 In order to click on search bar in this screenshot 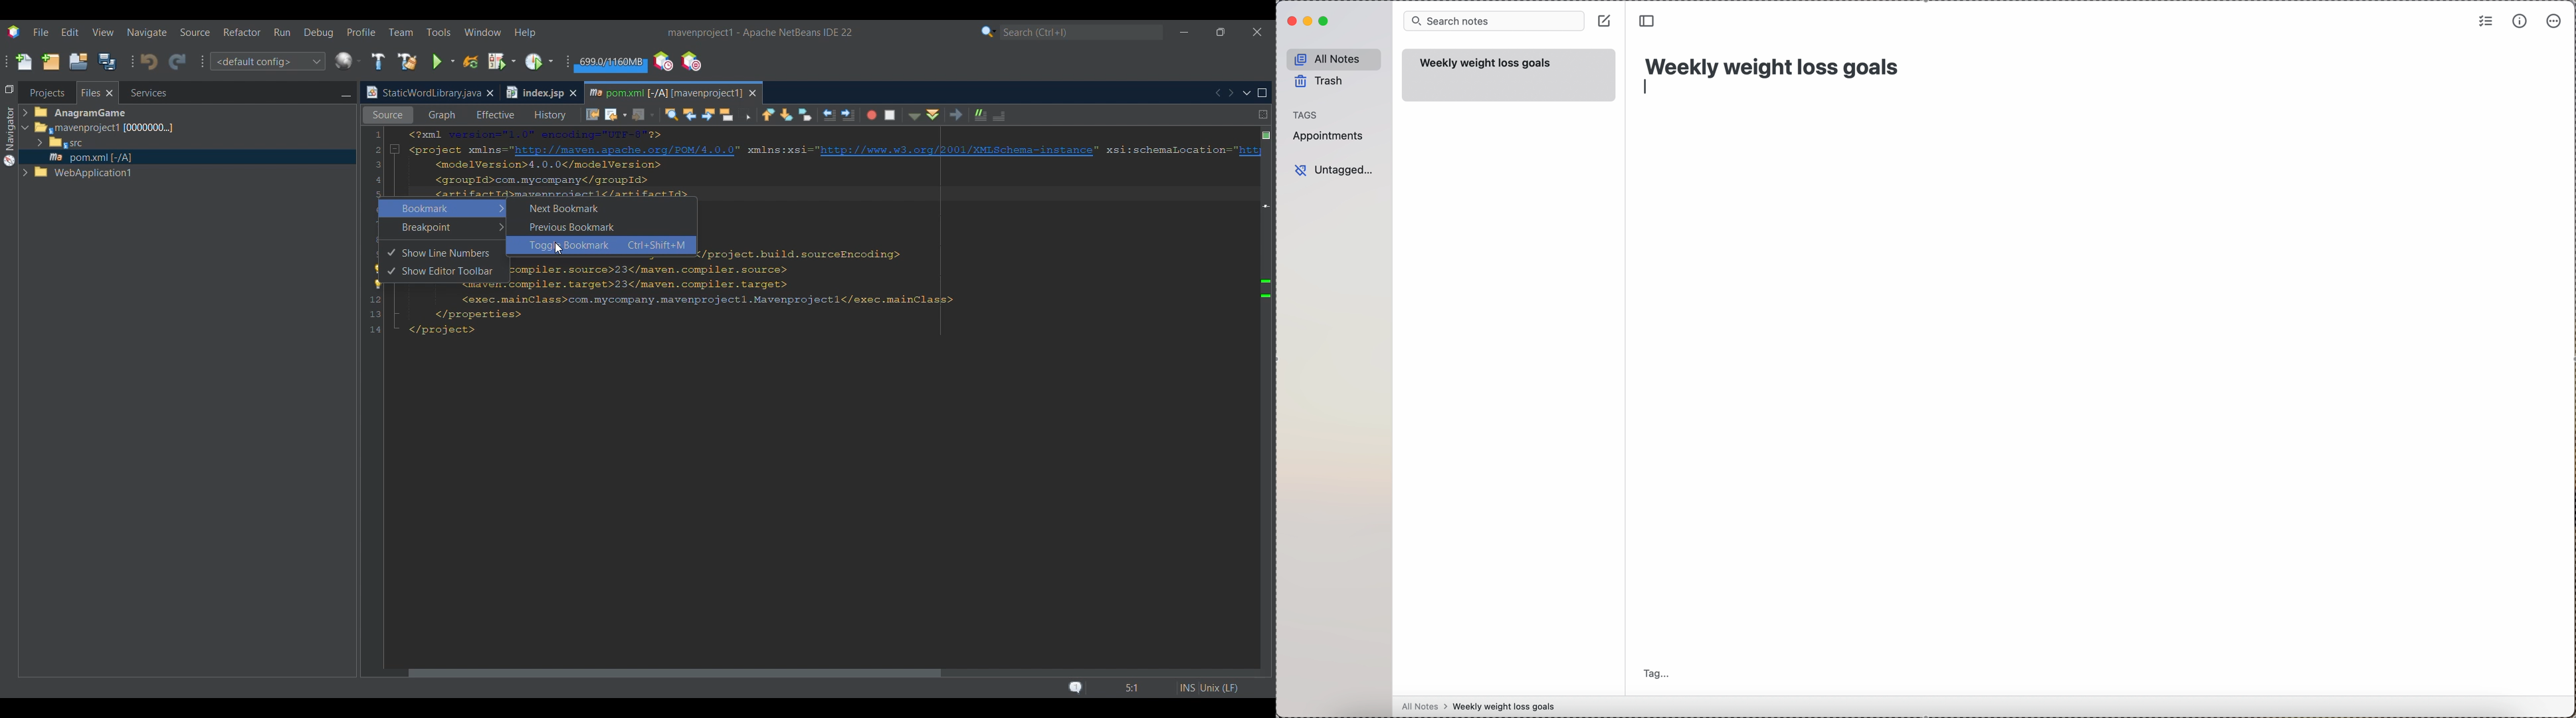, I will do `click(1494, 21)`.